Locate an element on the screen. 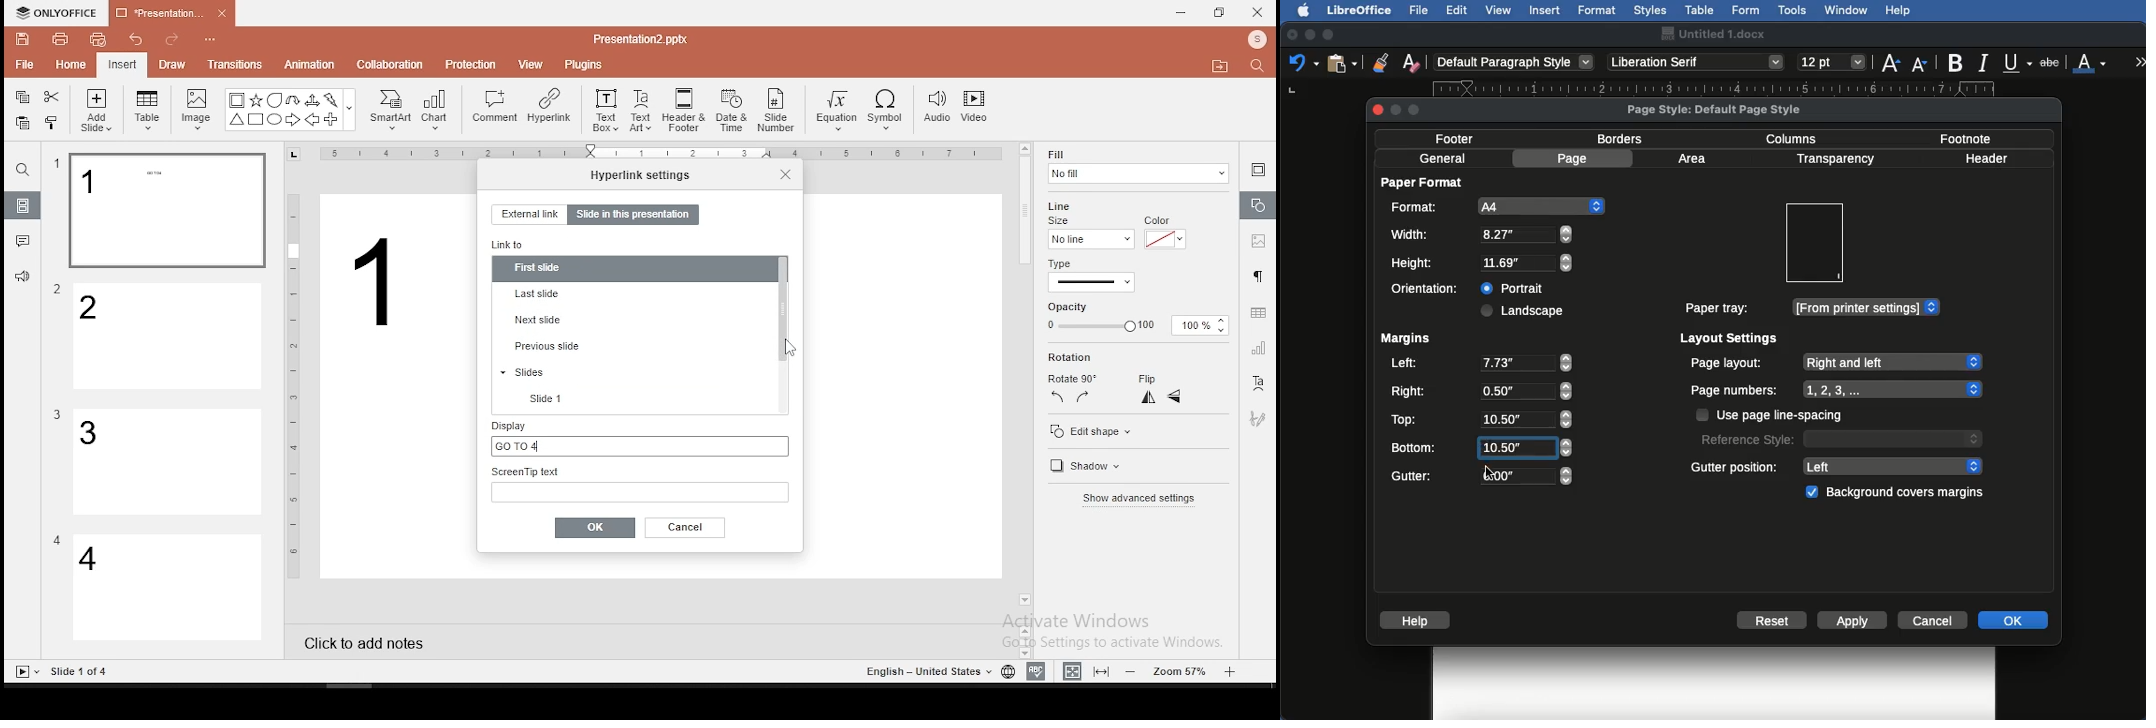 This screenshot has width=2156, height=728. opacity is located at coordinates (1134, 326).